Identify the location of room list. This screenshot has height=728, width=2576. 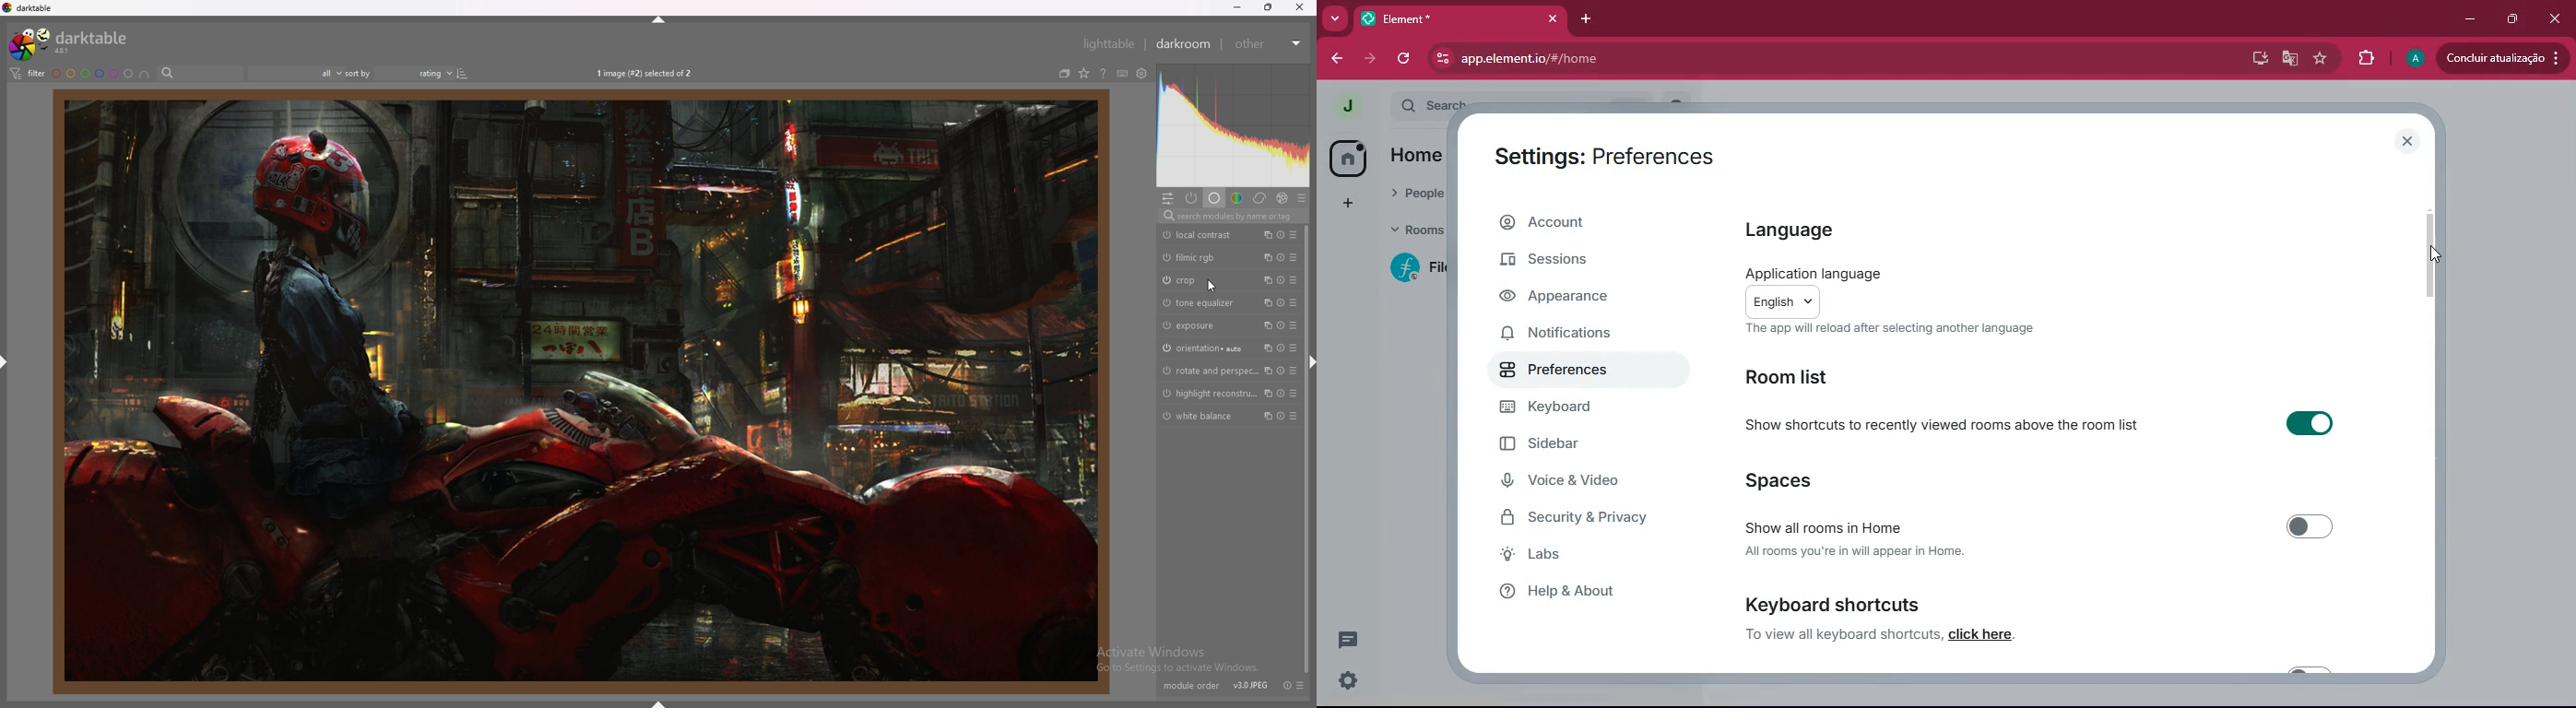
(1801, 372).